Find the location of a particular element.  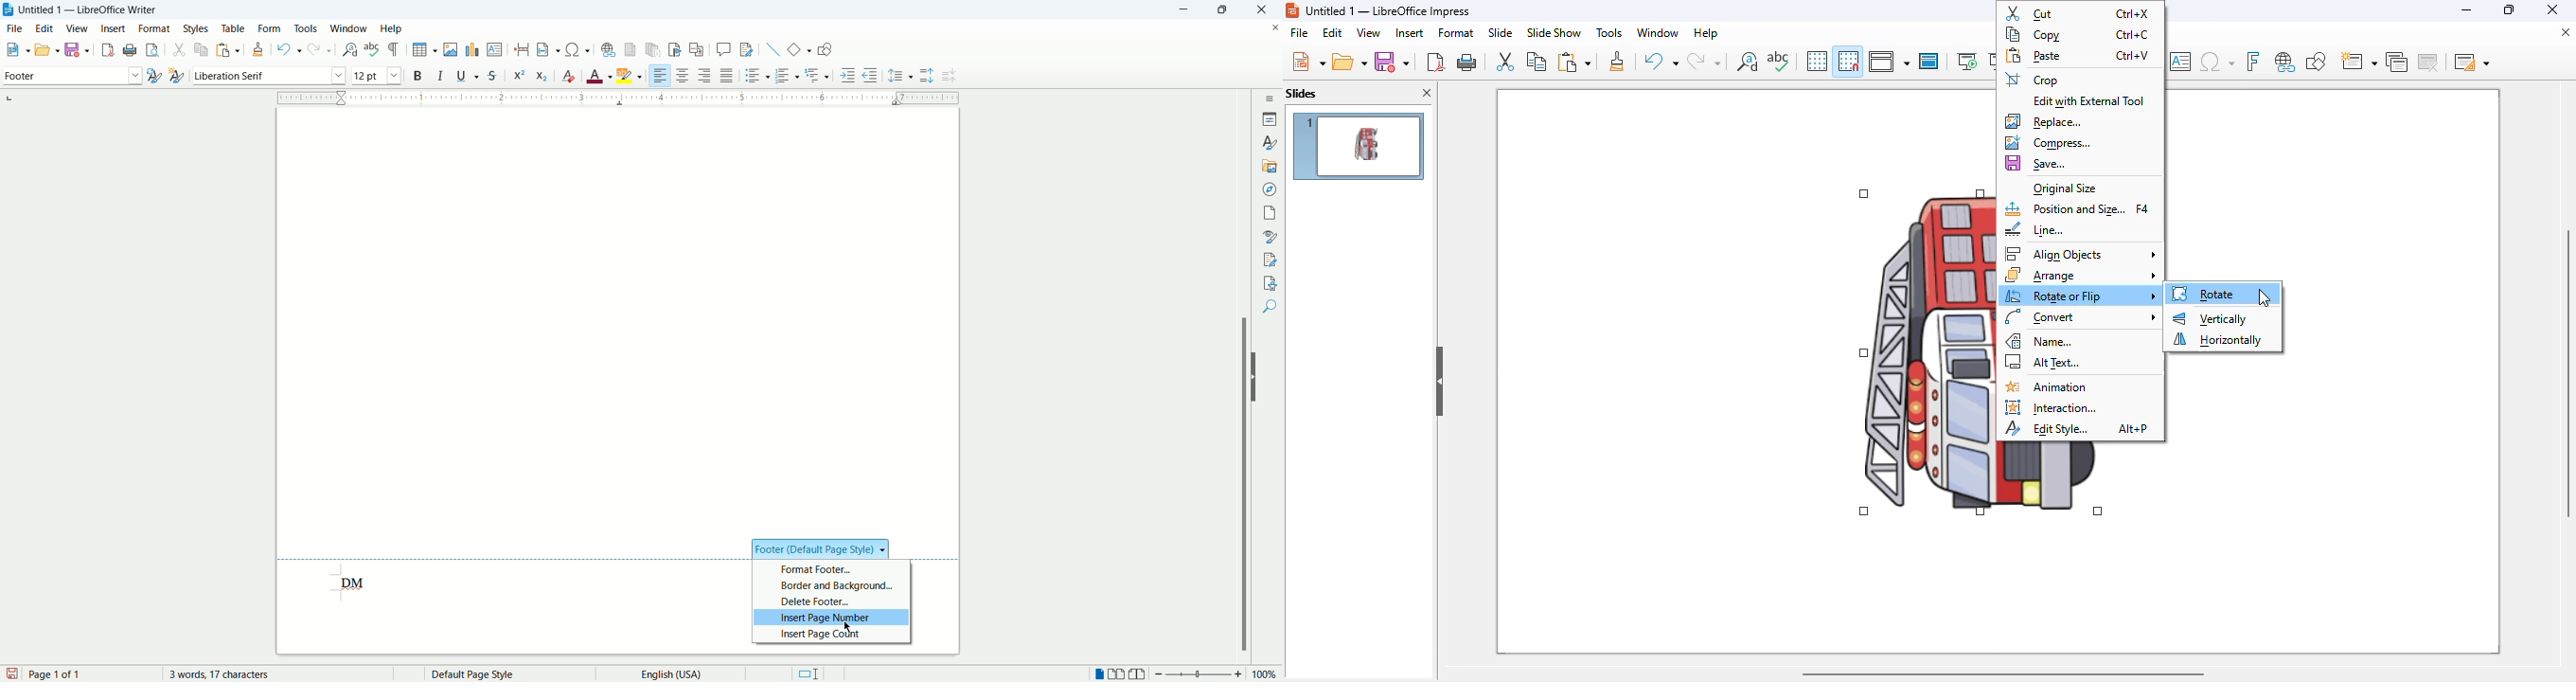

Rotate is located at coordinates (2223, 295).